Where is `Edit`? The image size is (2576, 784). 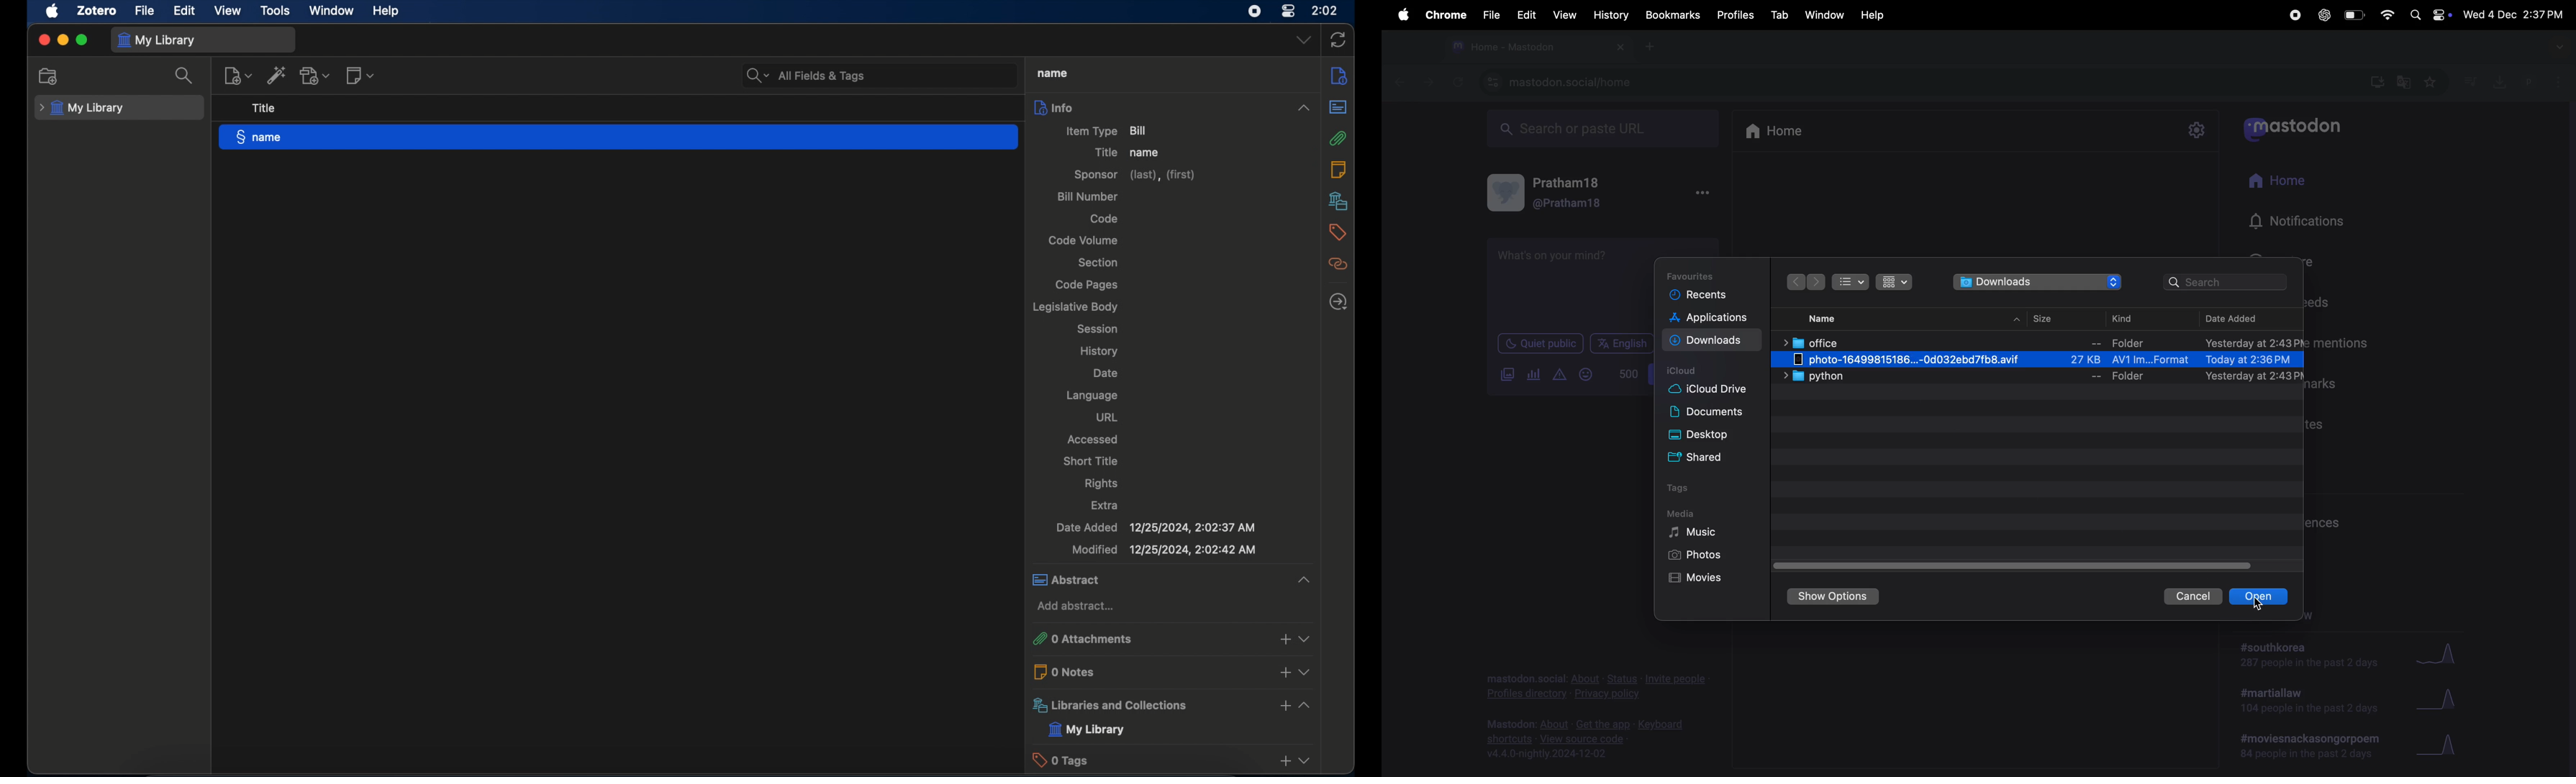
Edit is located at coordinates (1524, 14).